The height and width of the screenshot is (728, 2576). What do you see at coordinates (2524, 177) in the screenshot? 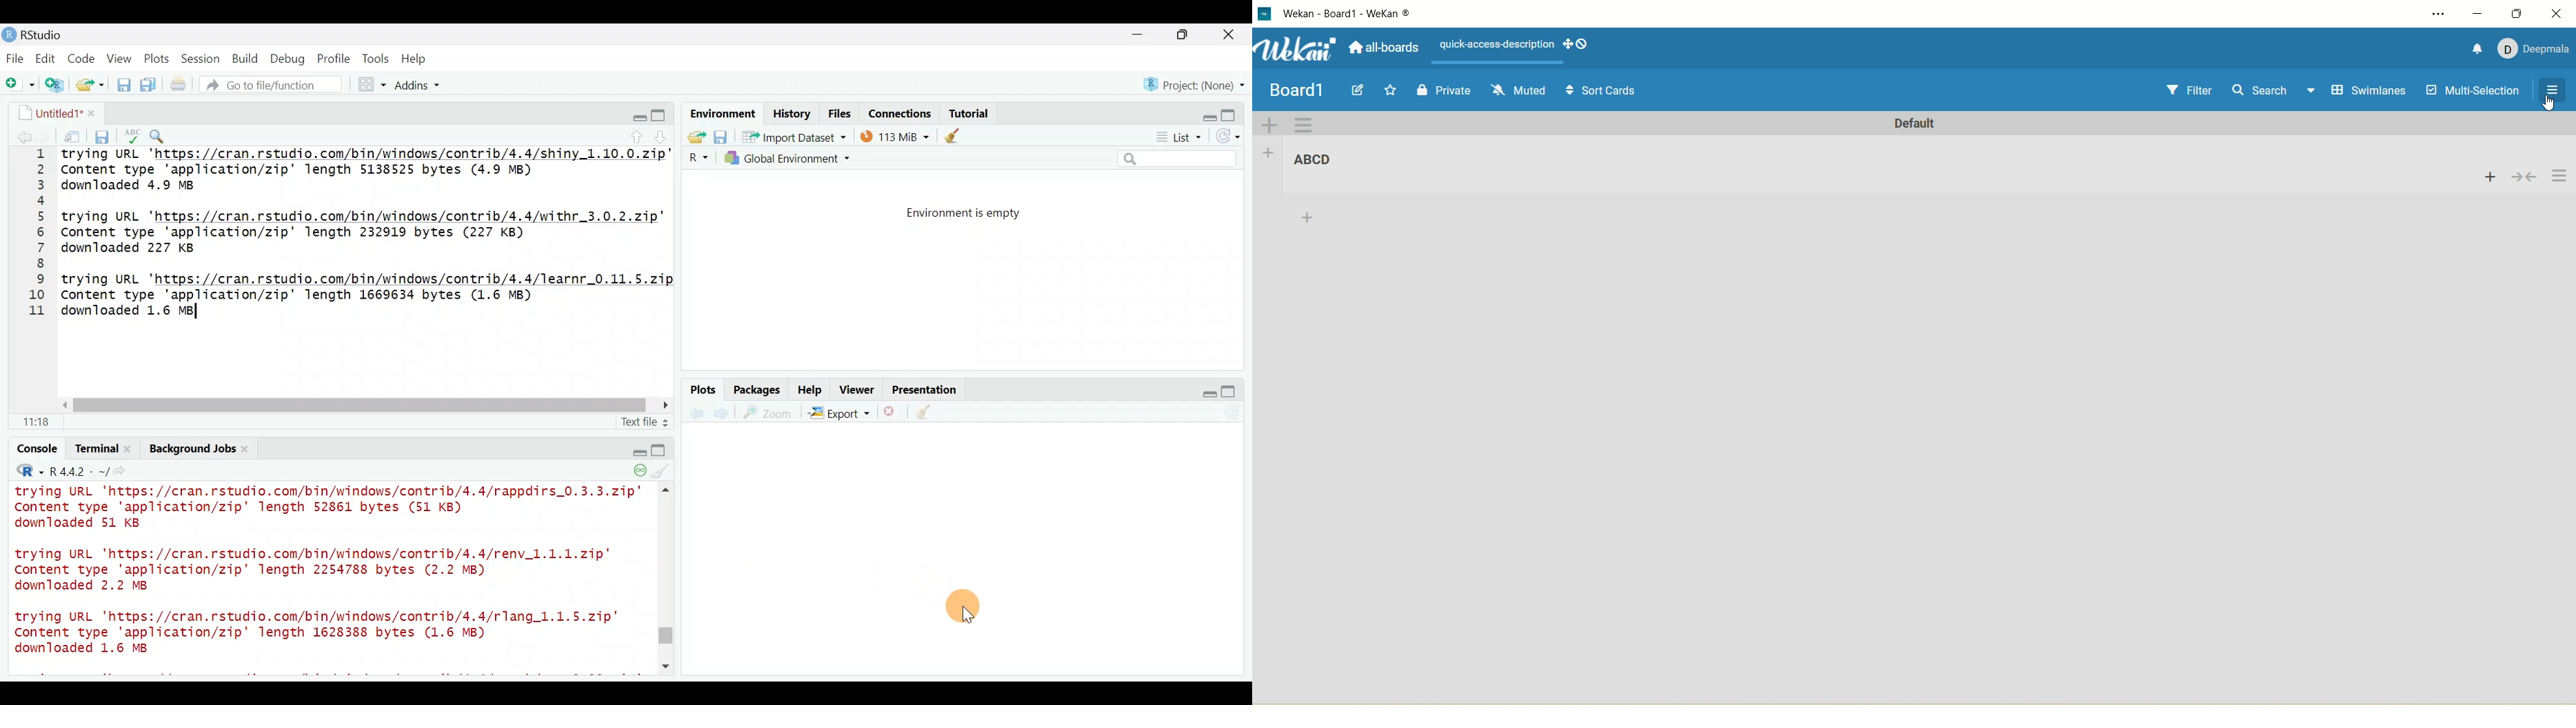
I see `collapse` at bounding box center [2524, 177].